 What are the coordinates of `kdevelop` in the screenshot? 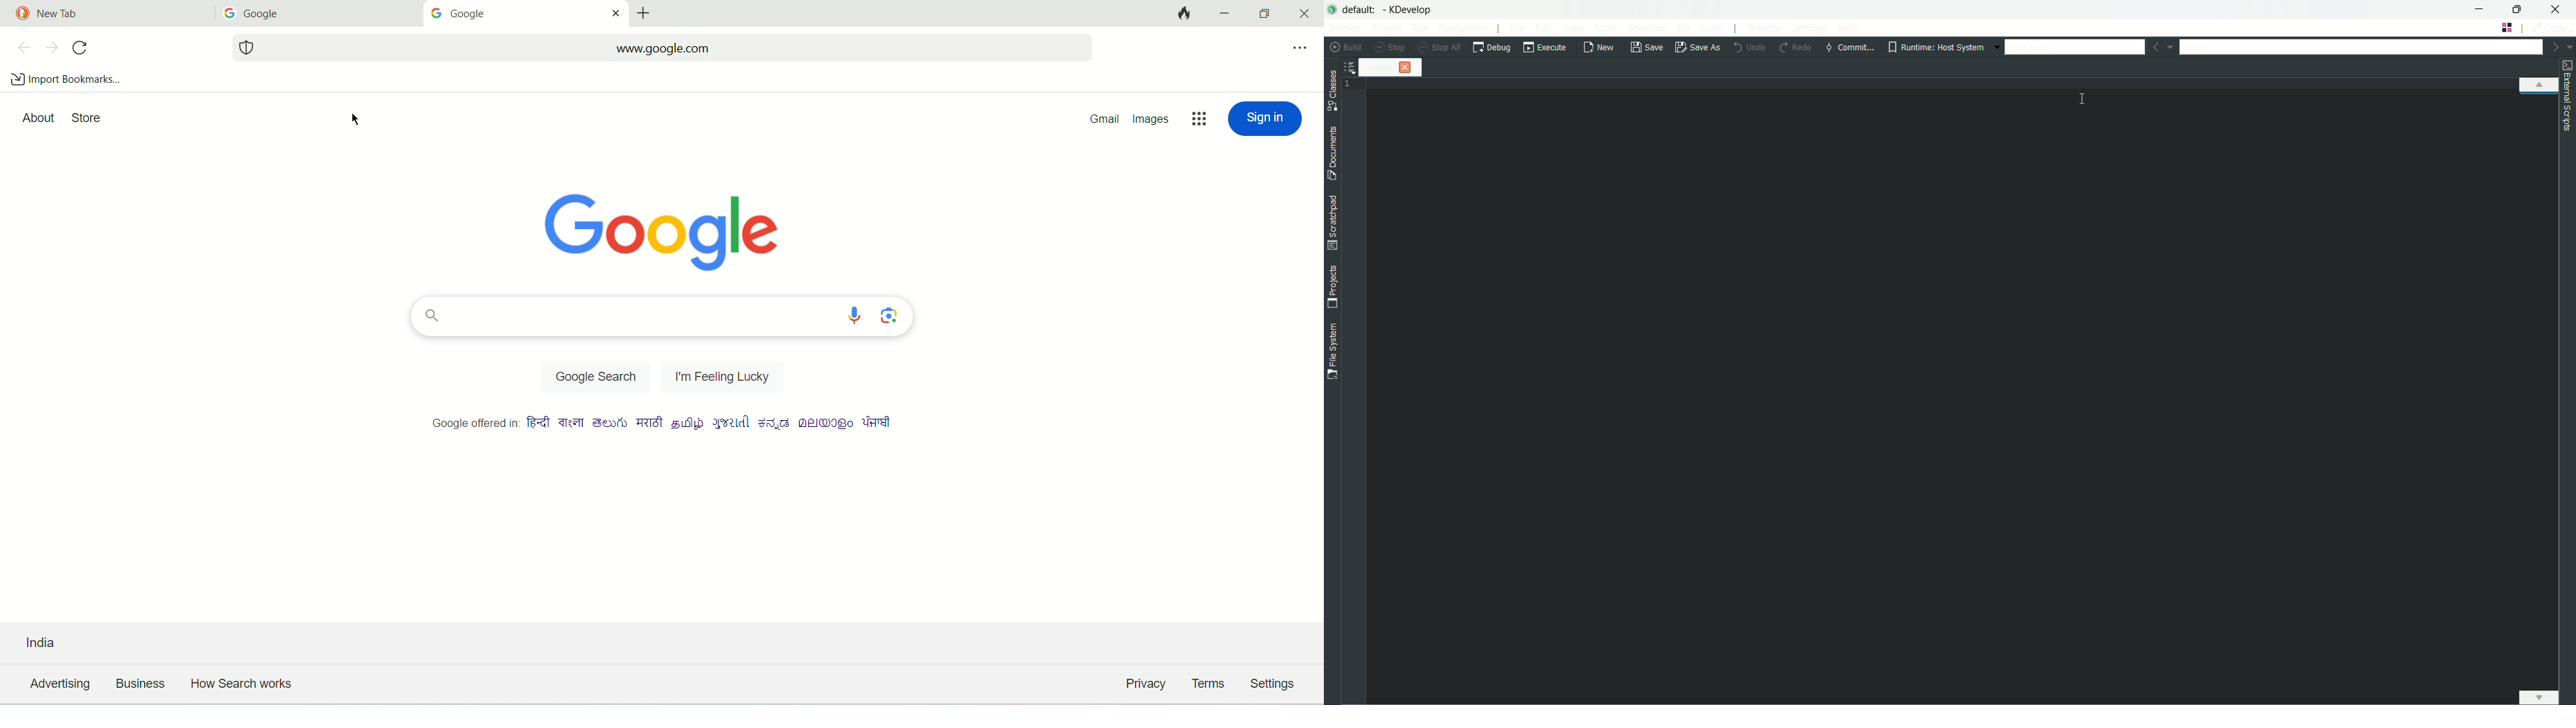 It's located at (1409, 10).